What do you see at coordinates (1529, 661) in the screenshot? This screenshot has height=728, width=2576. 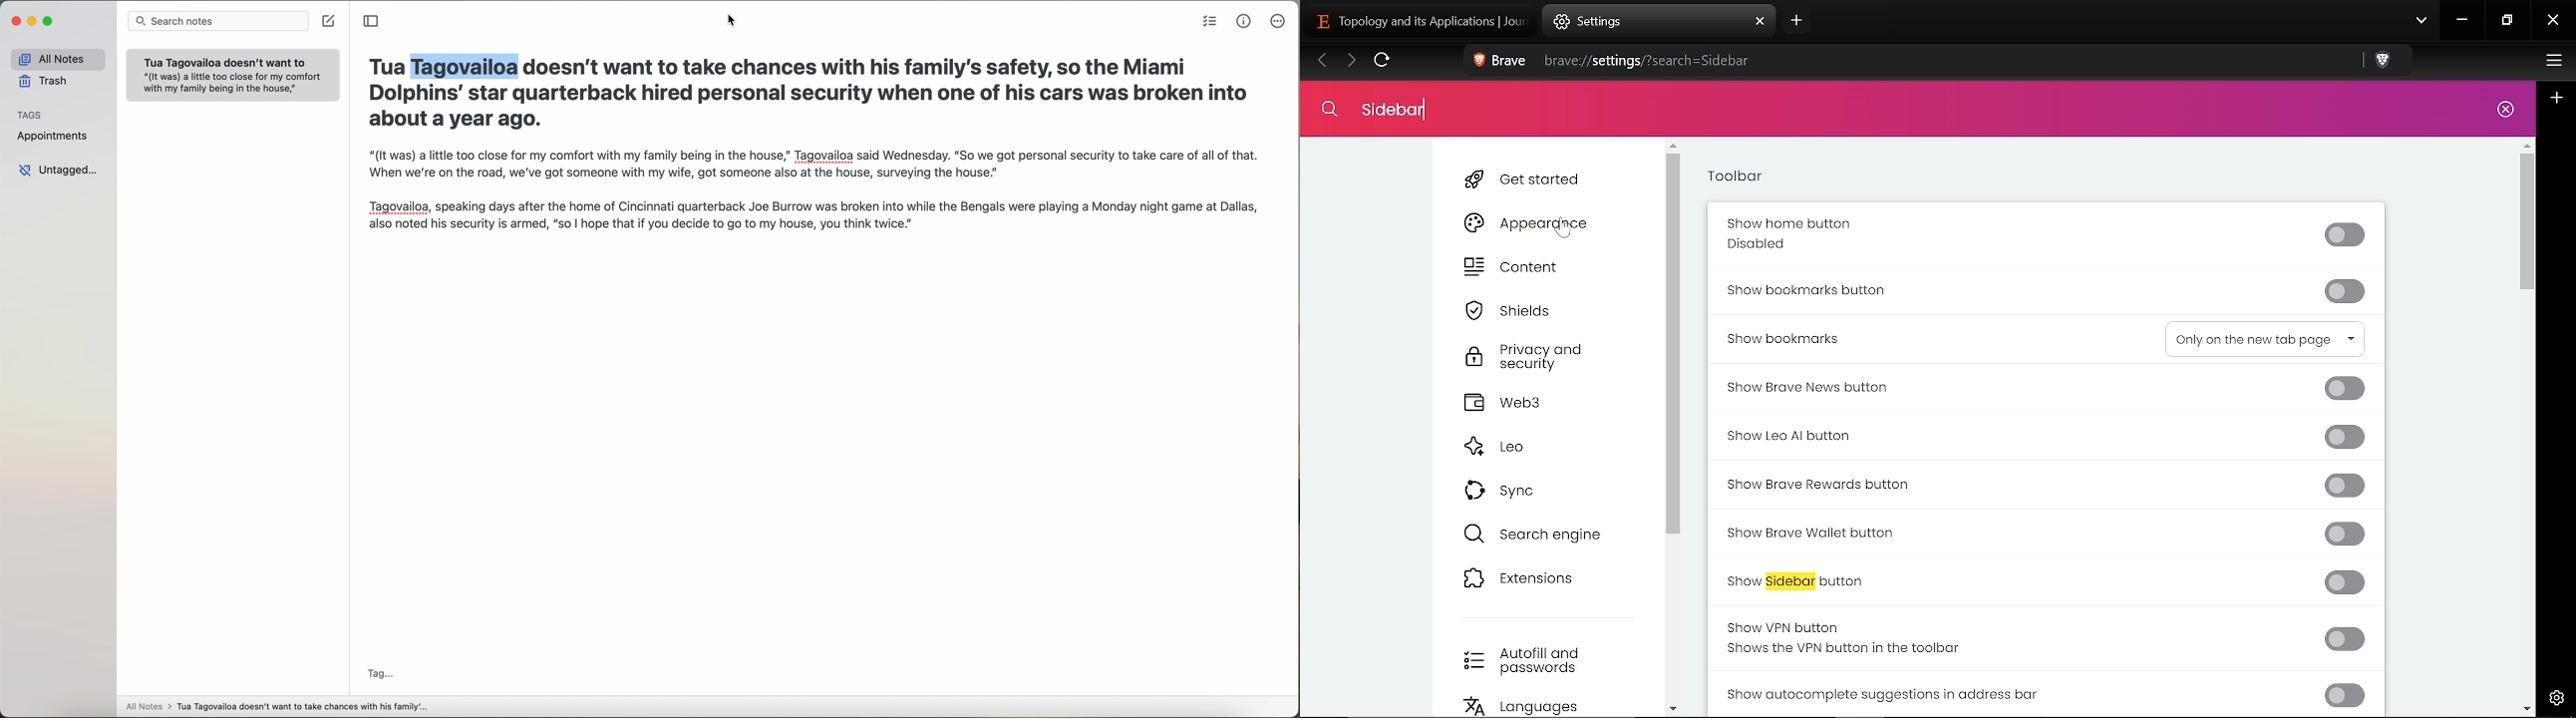 I see `Autofill and passwords` at bounding box center [1529, 661].